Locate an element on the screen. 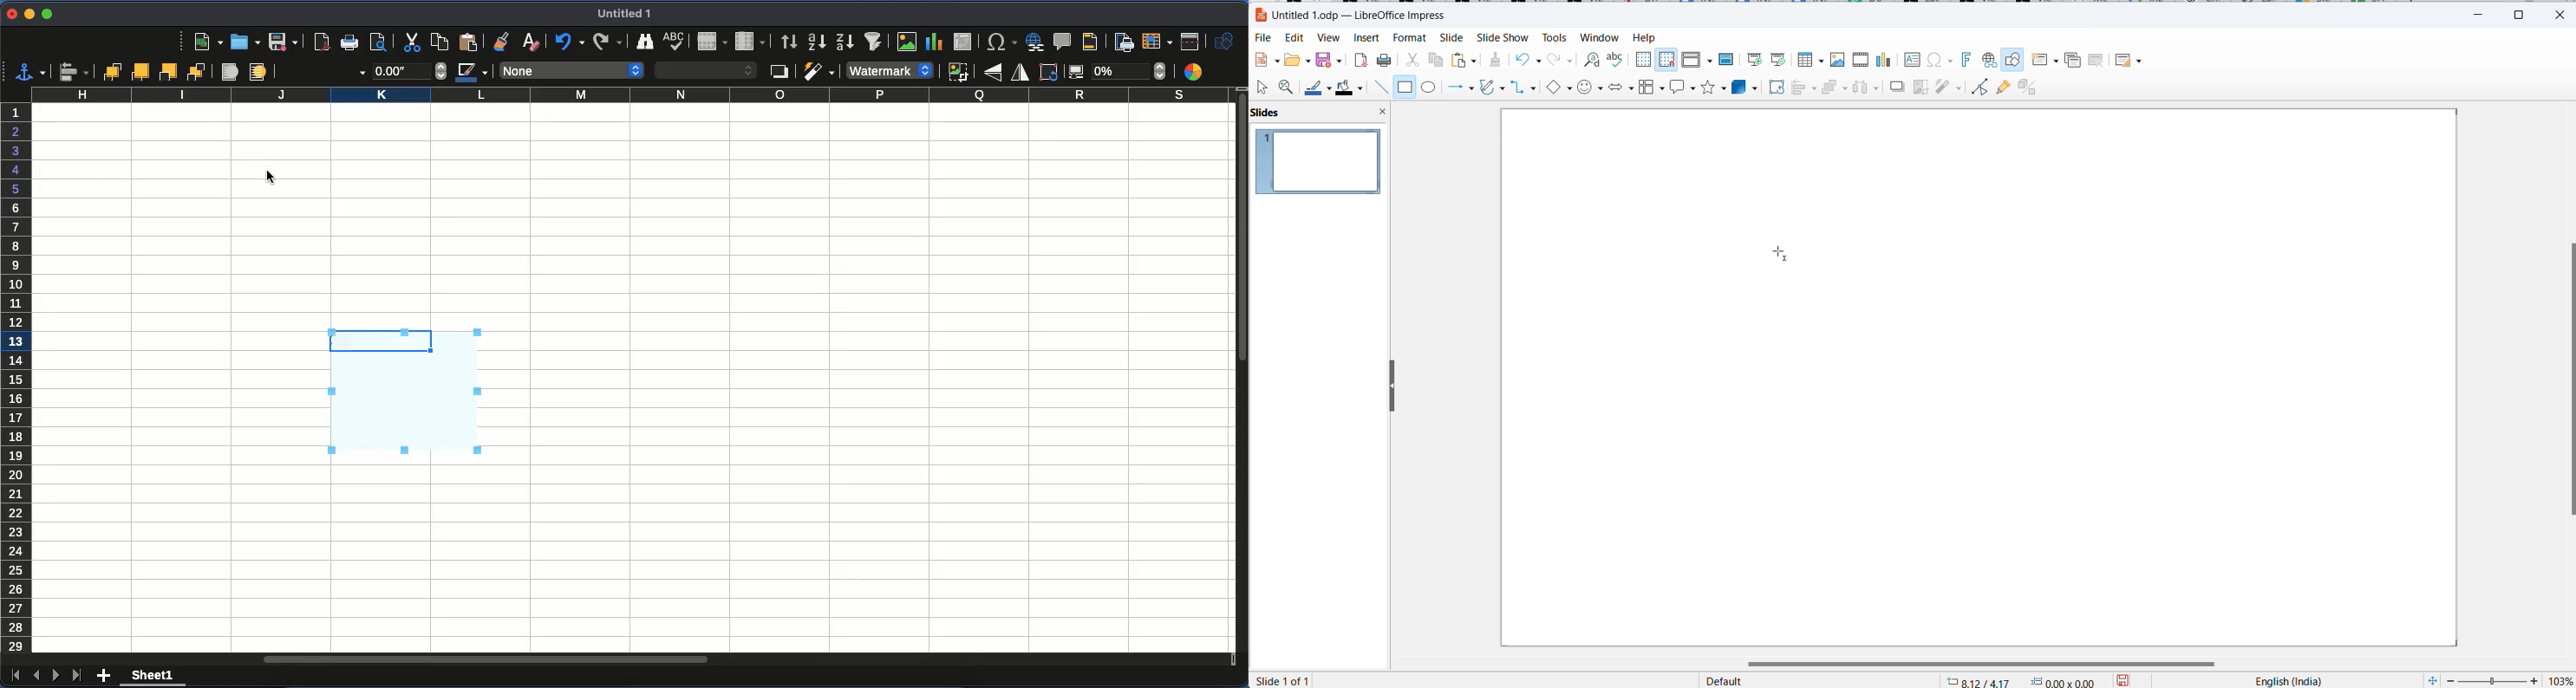 Image resolution: width=2576 pixels, height=700 pixels. arrange is located at coordinates (1835, 88).